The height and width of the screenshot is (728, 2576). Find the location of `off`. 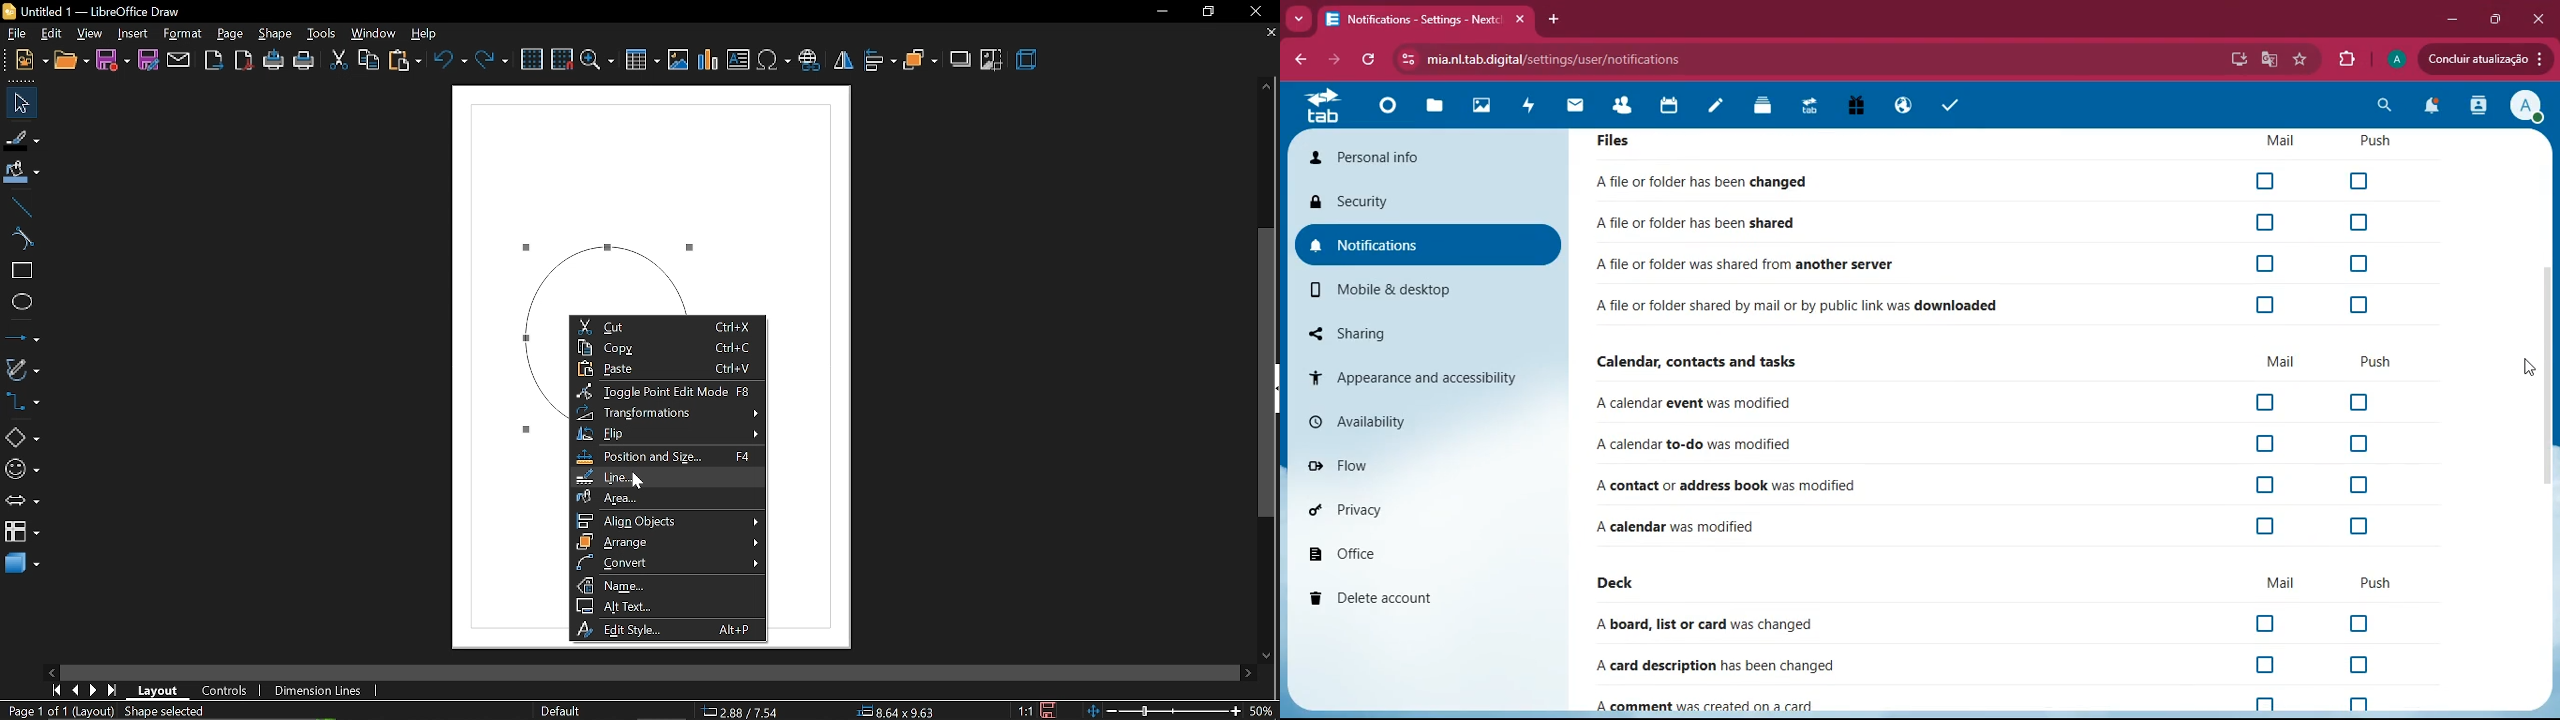

off is located at coordinates (2261, 666).